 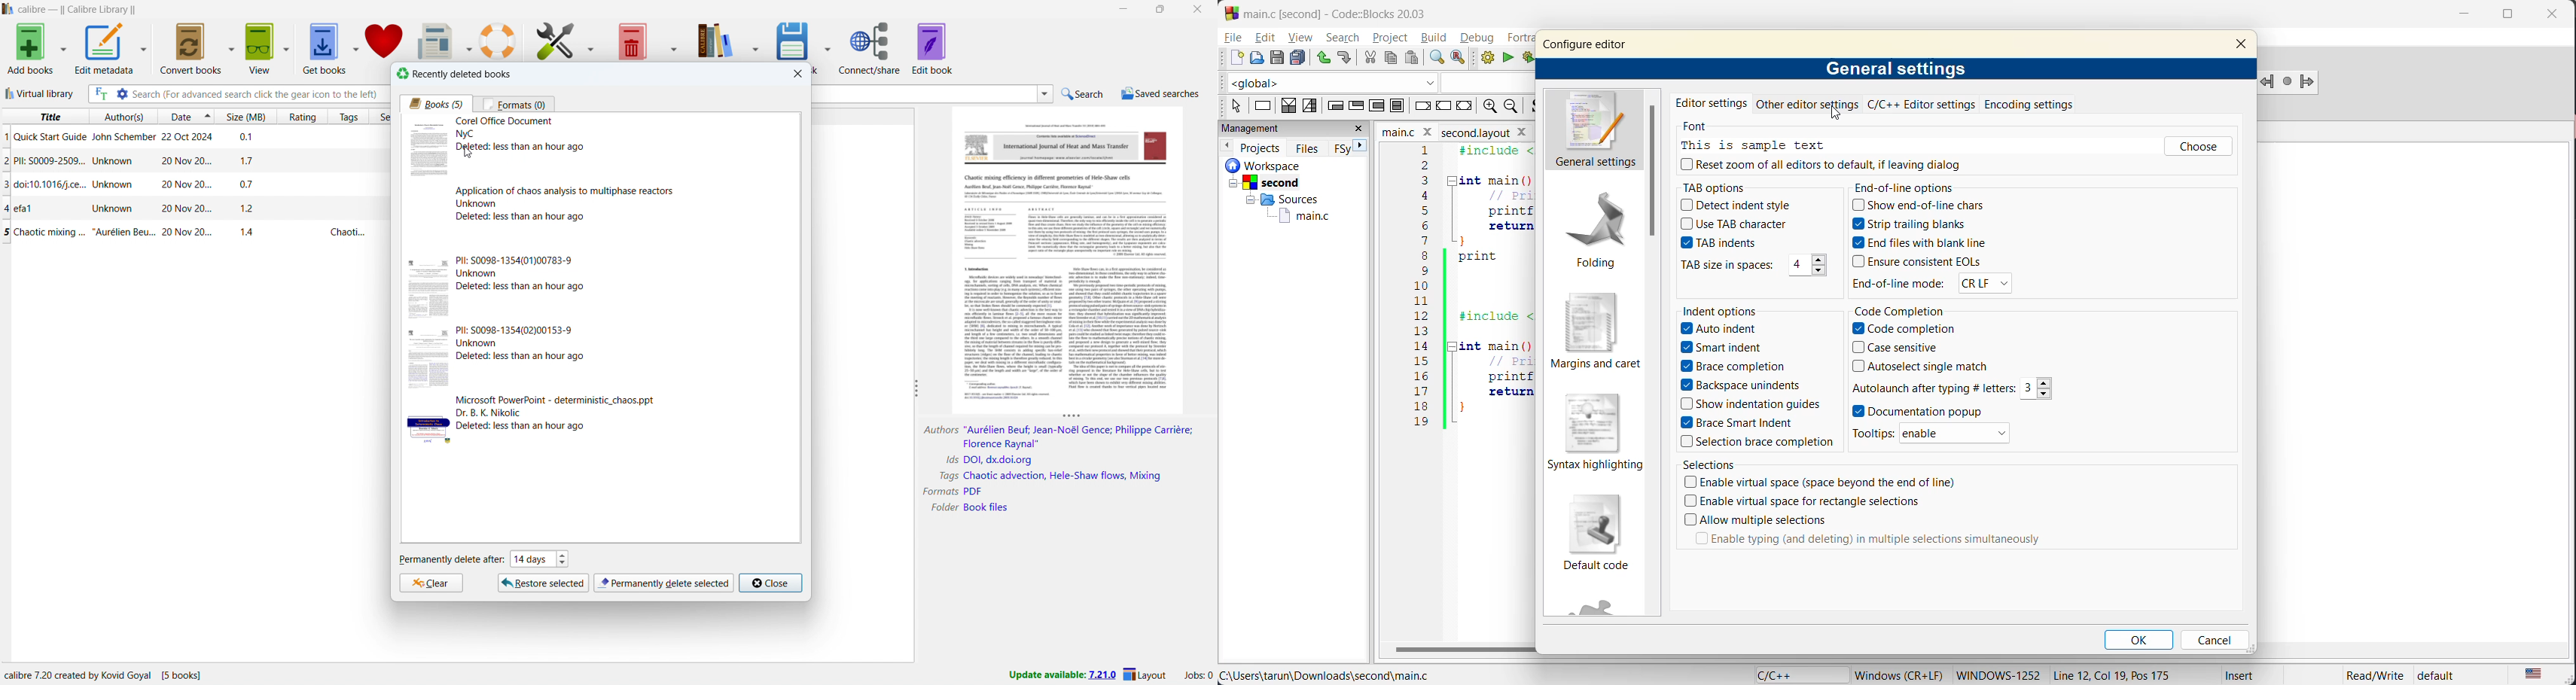 I want to click on search history, so click(x=1046, y=95).